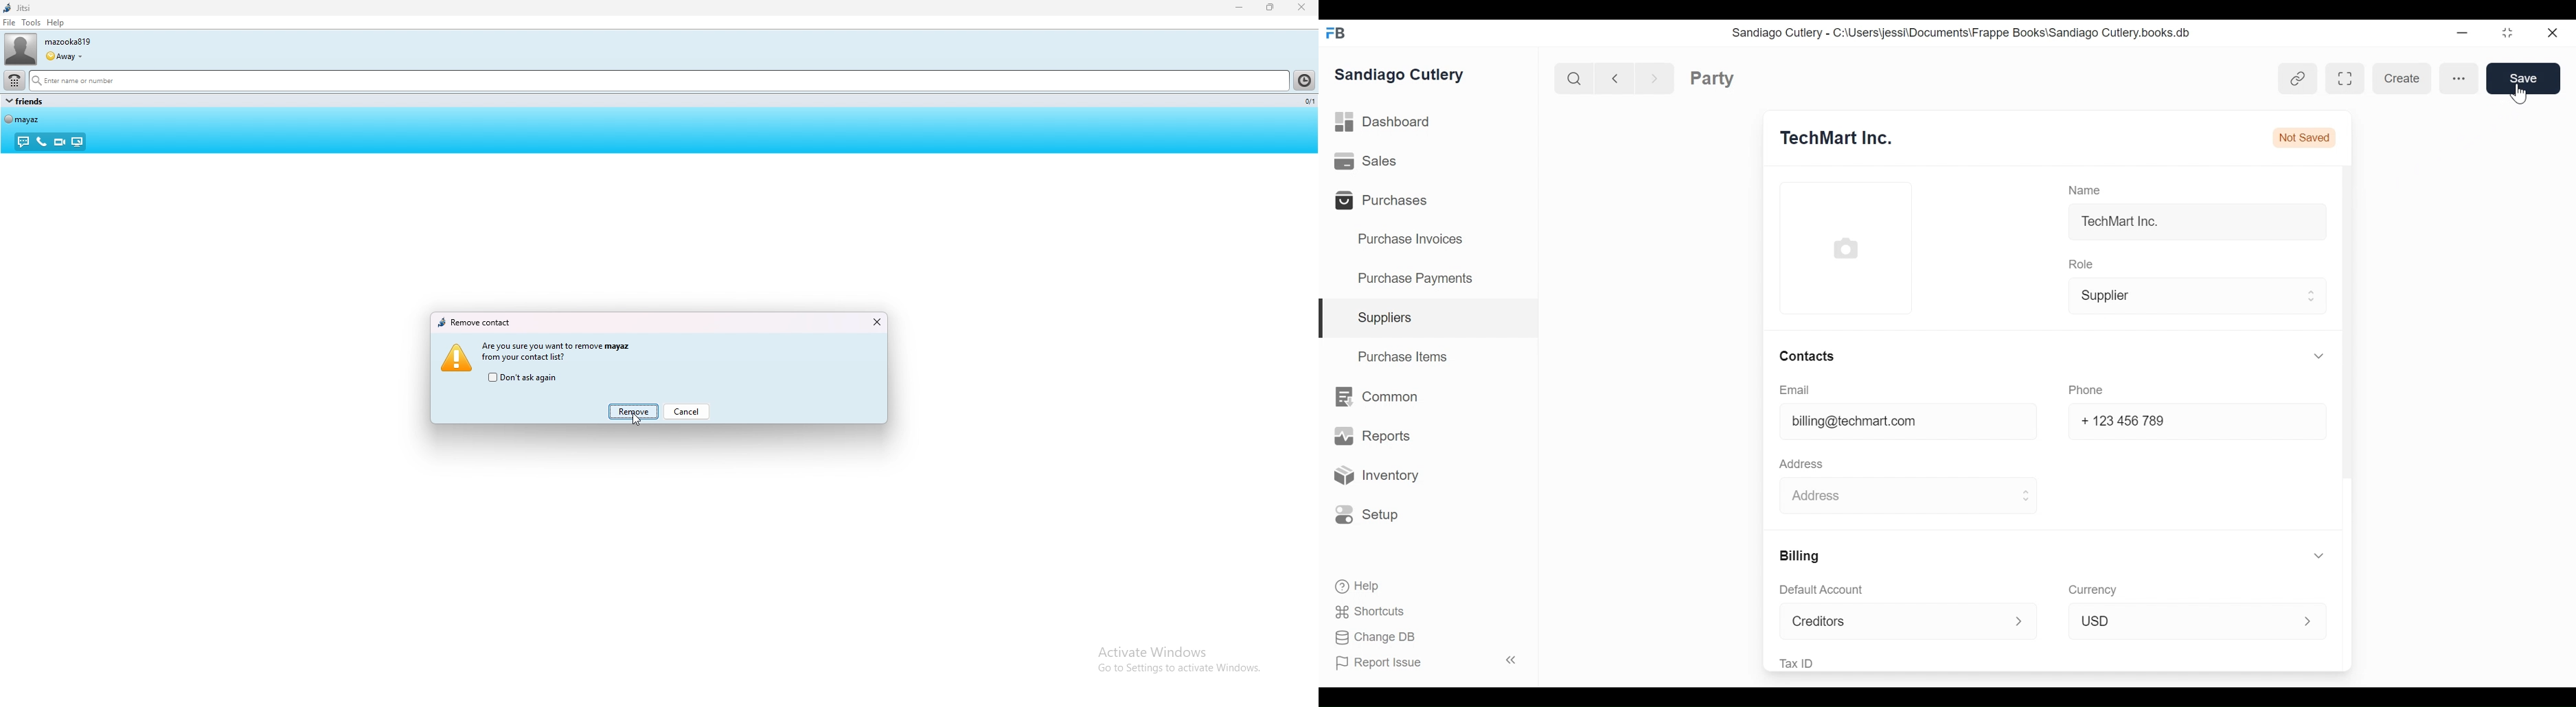  Describe the element at coordinates (1382, 476) in the screenshot. I see `Inventory` at that location.